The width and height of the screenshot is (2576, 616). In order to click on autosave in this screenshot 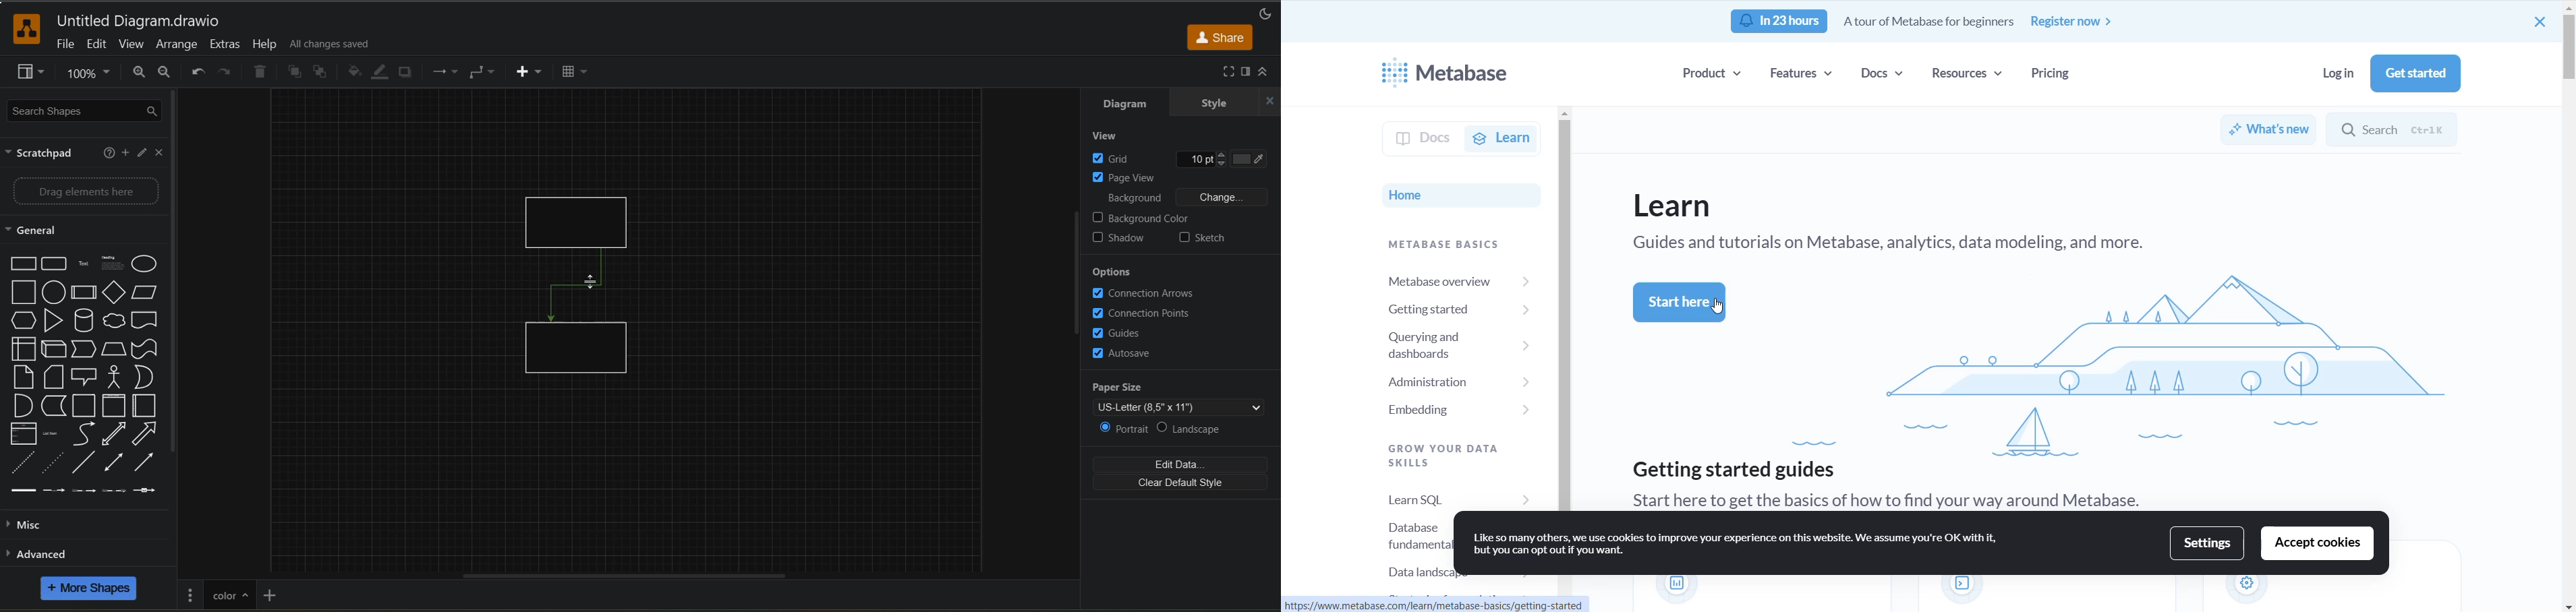, I will do `click(1122, 353)`.